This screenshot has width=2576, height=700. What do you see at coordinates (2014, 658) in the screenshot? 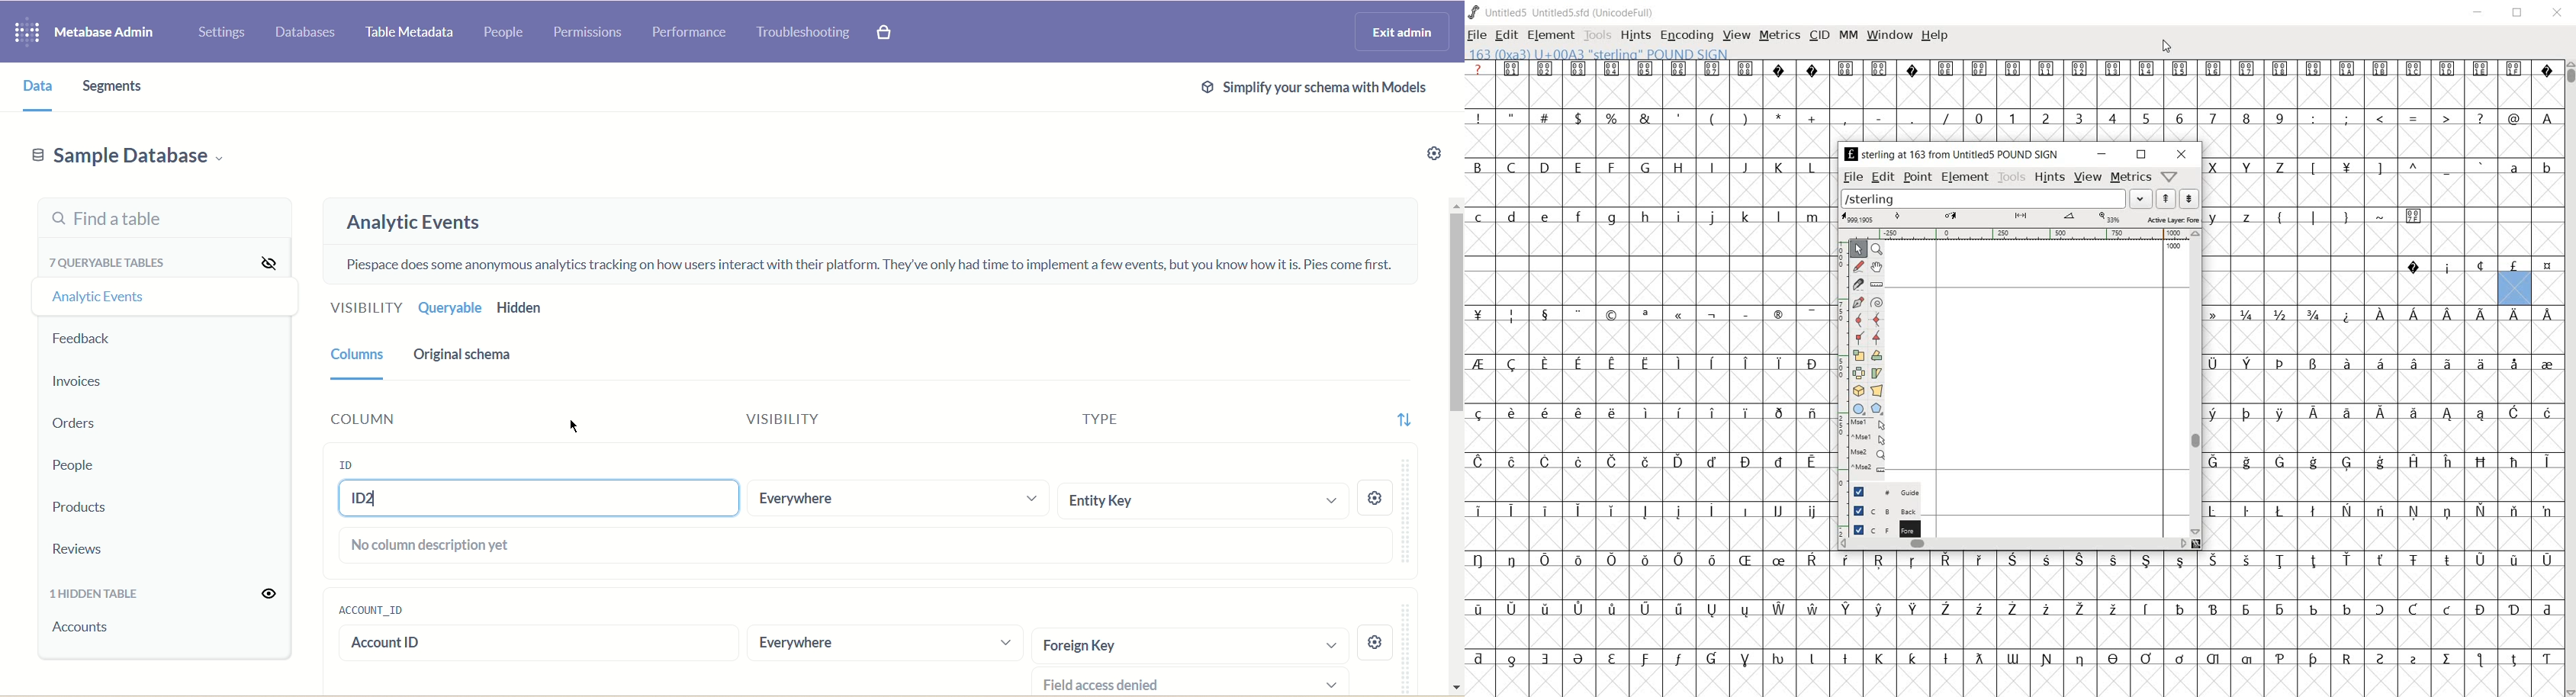
I see `Symbol` at bounding box center [2014, 658].